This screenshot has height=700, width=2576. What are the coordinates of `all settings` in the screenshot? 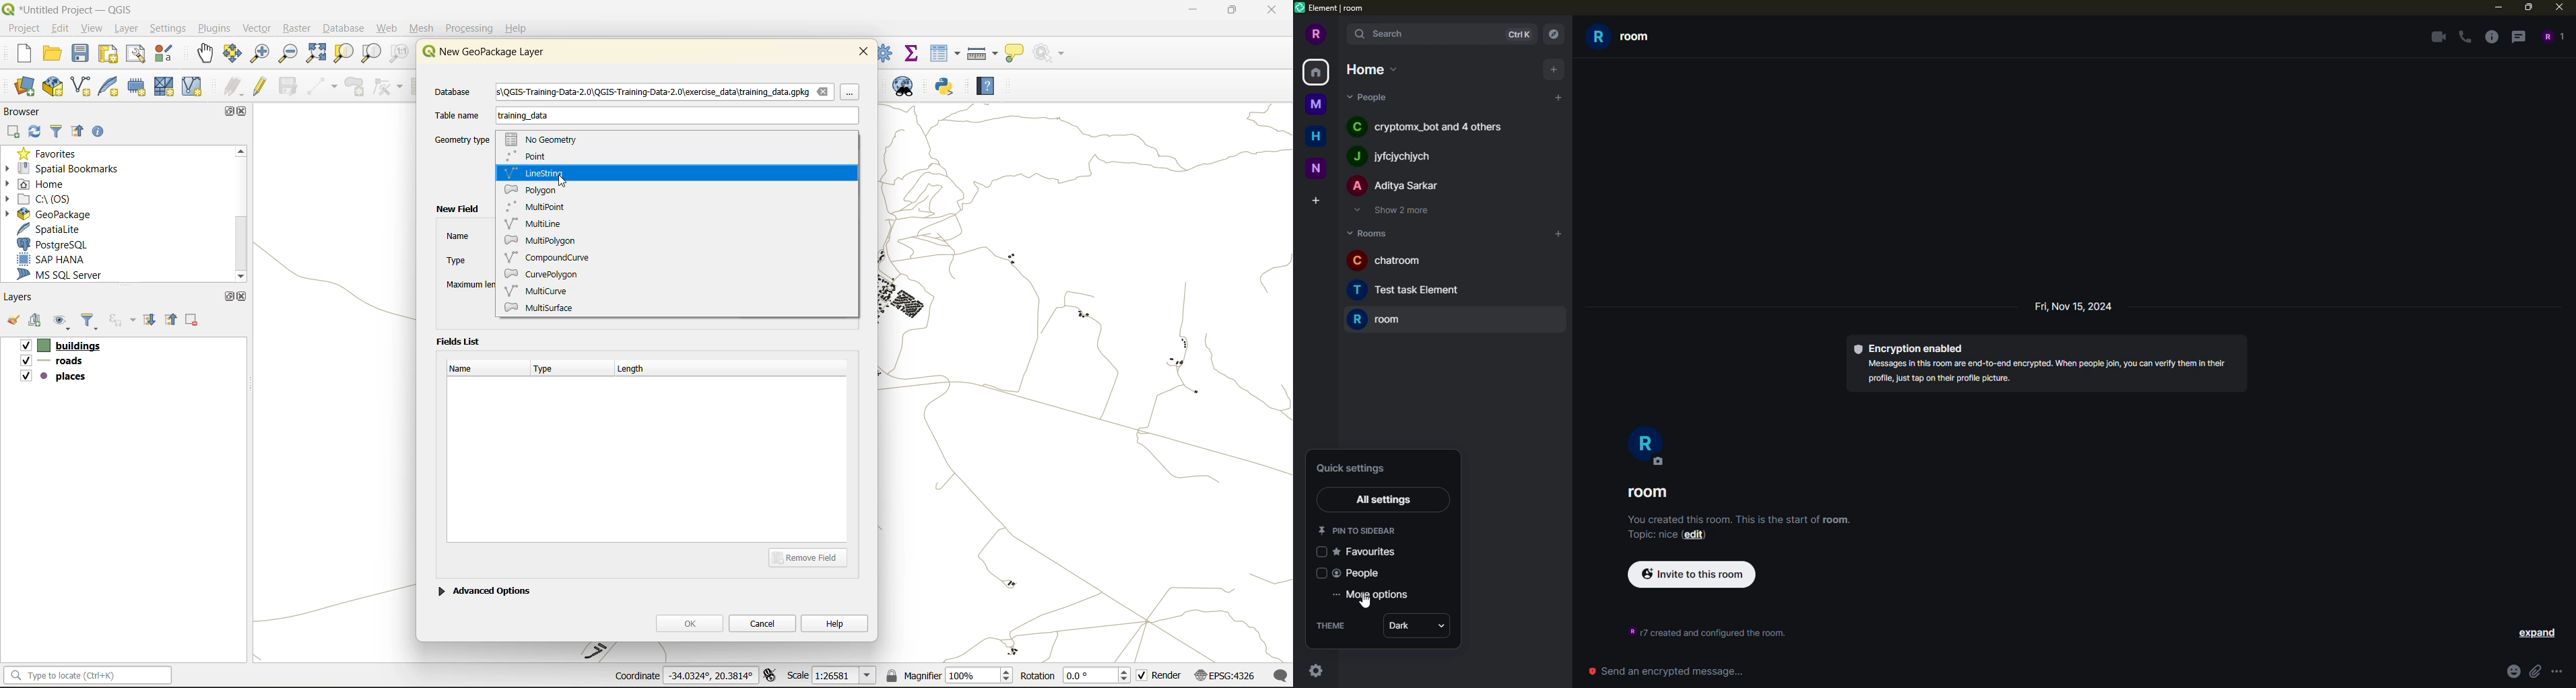 It's located at (1386, 501).